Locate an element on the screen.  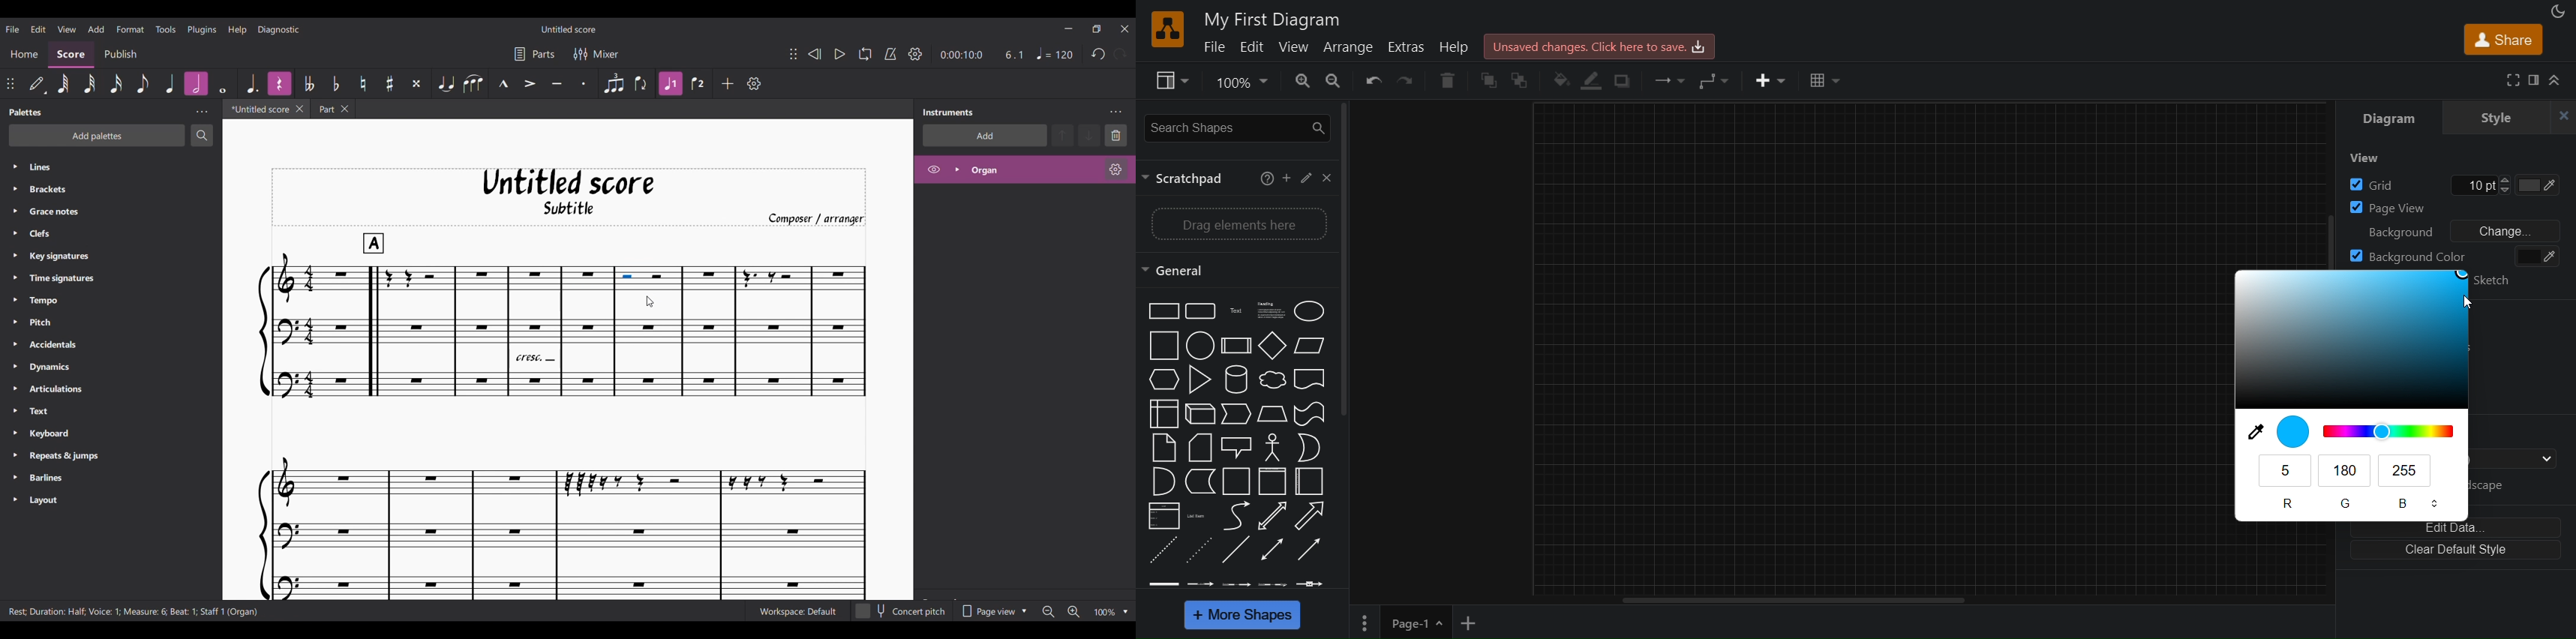
 is located at coordinates (1455, 49).